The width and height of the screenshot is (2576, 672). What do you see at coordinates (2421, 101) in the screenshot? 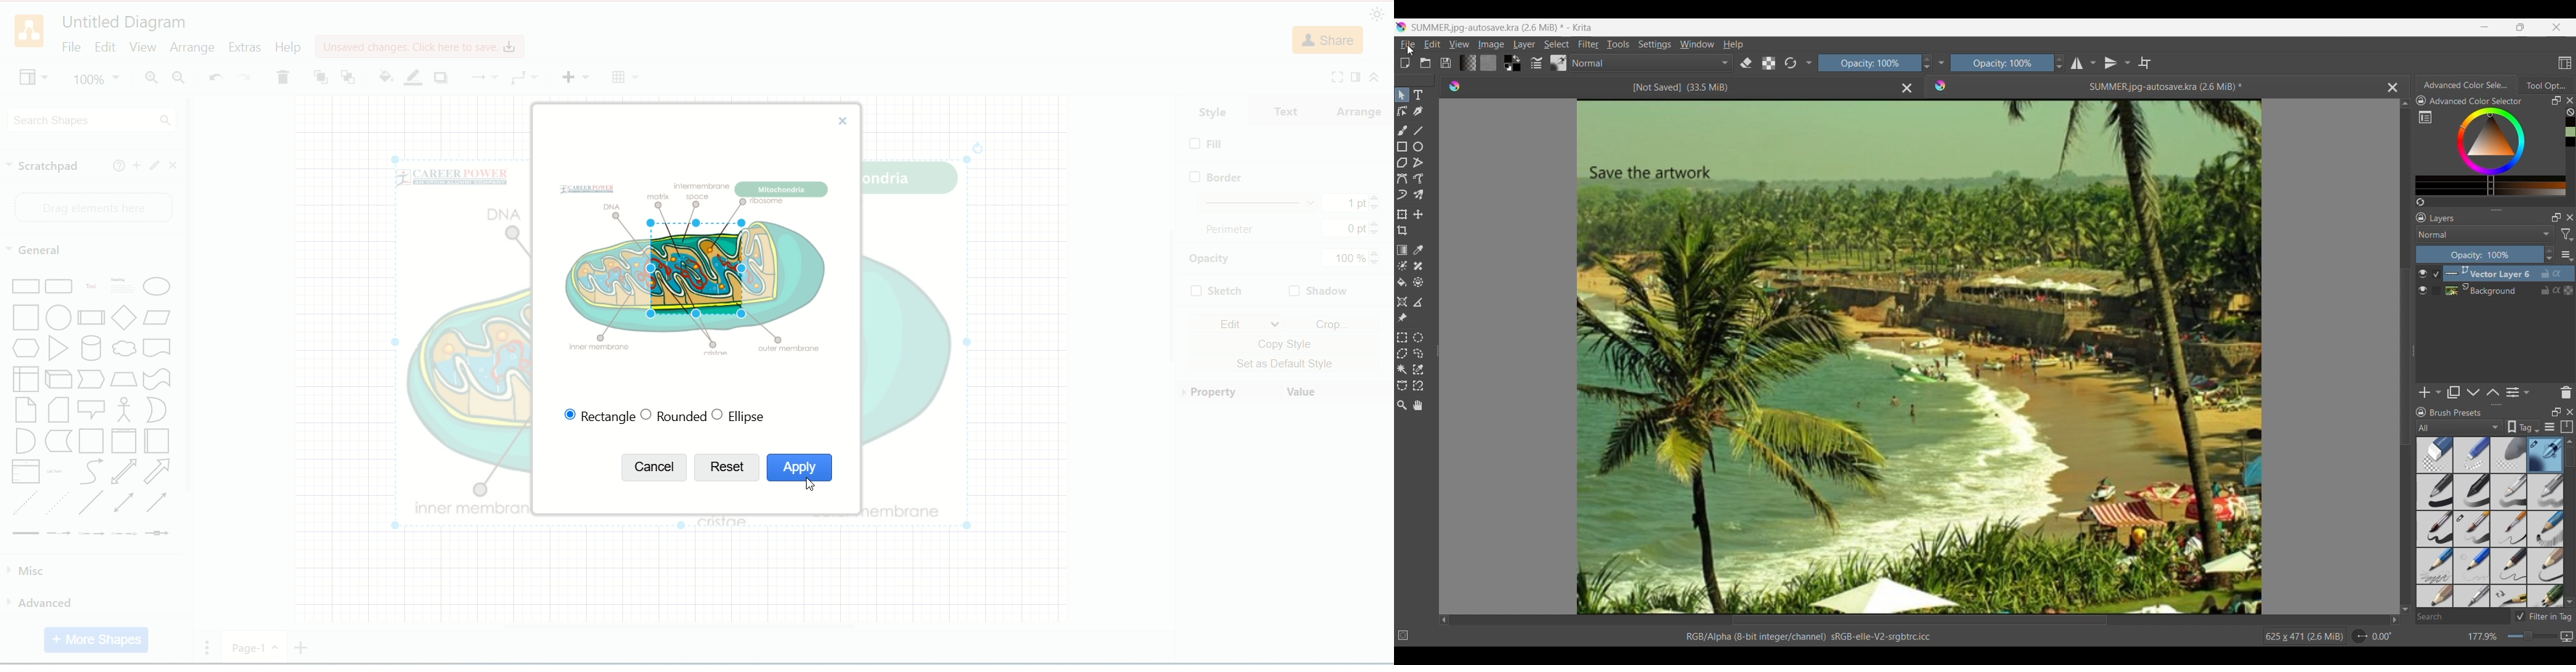
I see `Lock color panel` at bounding box center [2421, 101].